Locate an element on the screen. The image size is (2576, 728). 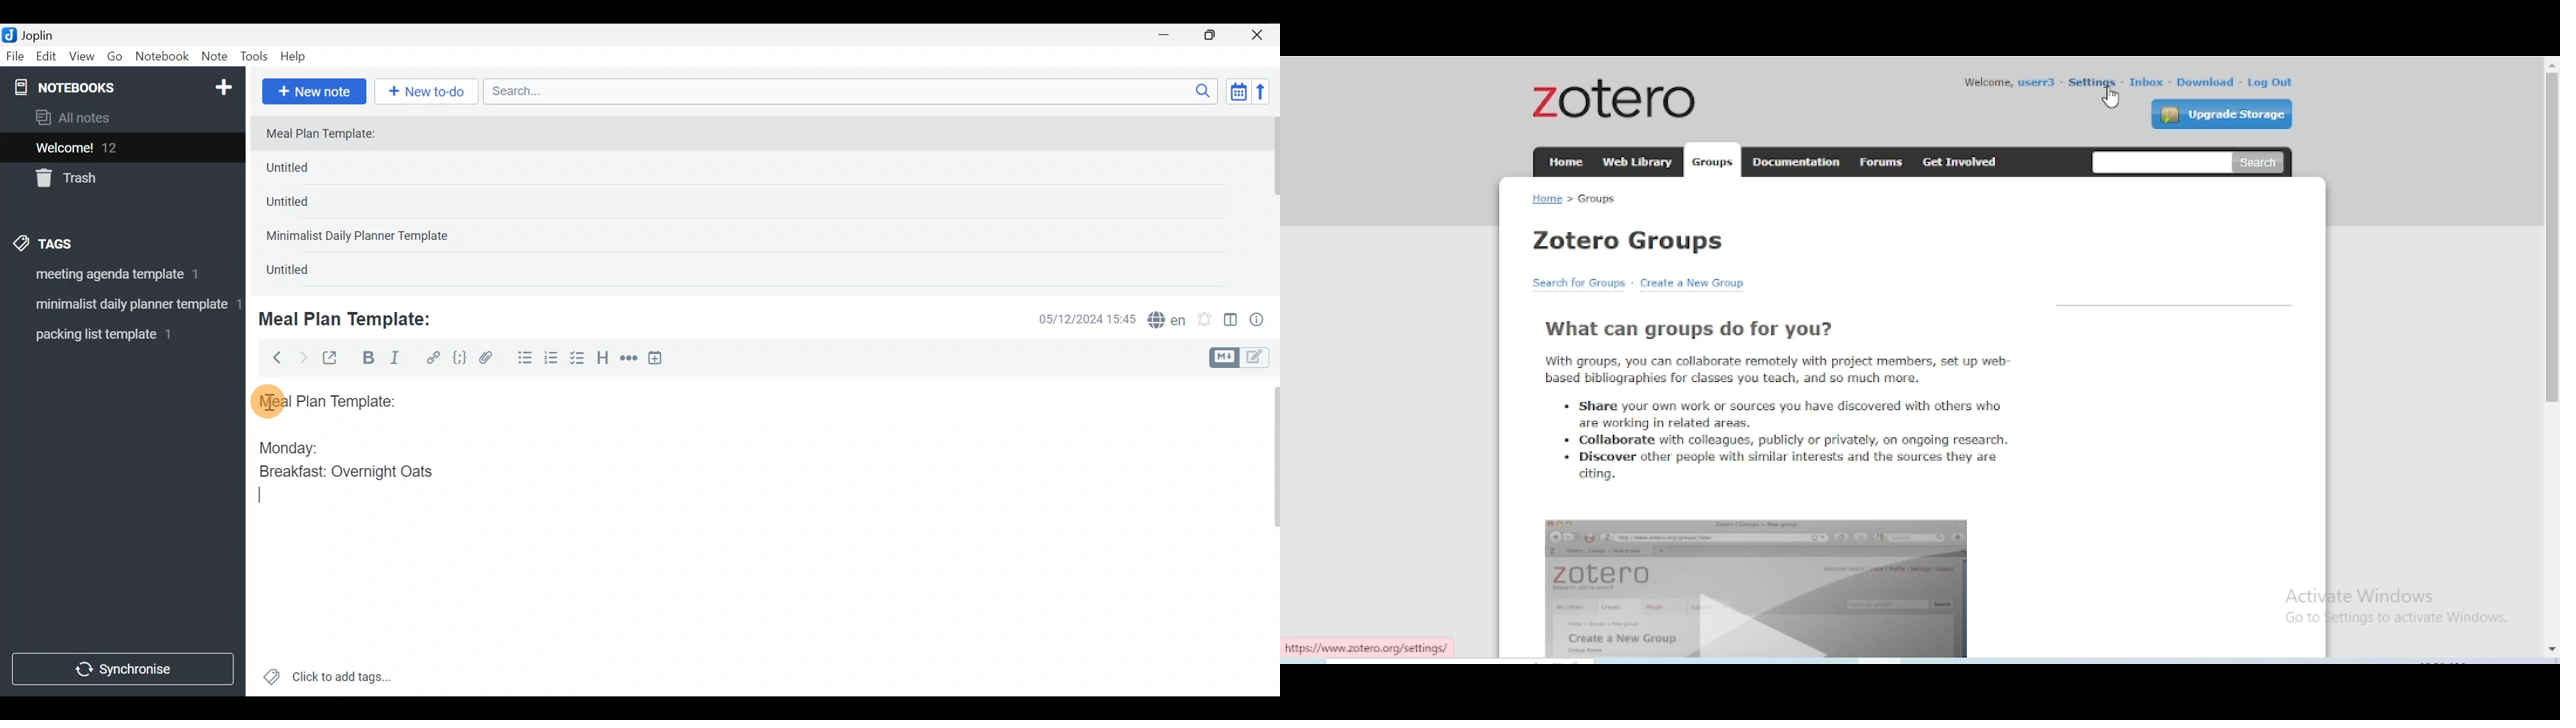
Notebooks is located at coordinates (94, 87).